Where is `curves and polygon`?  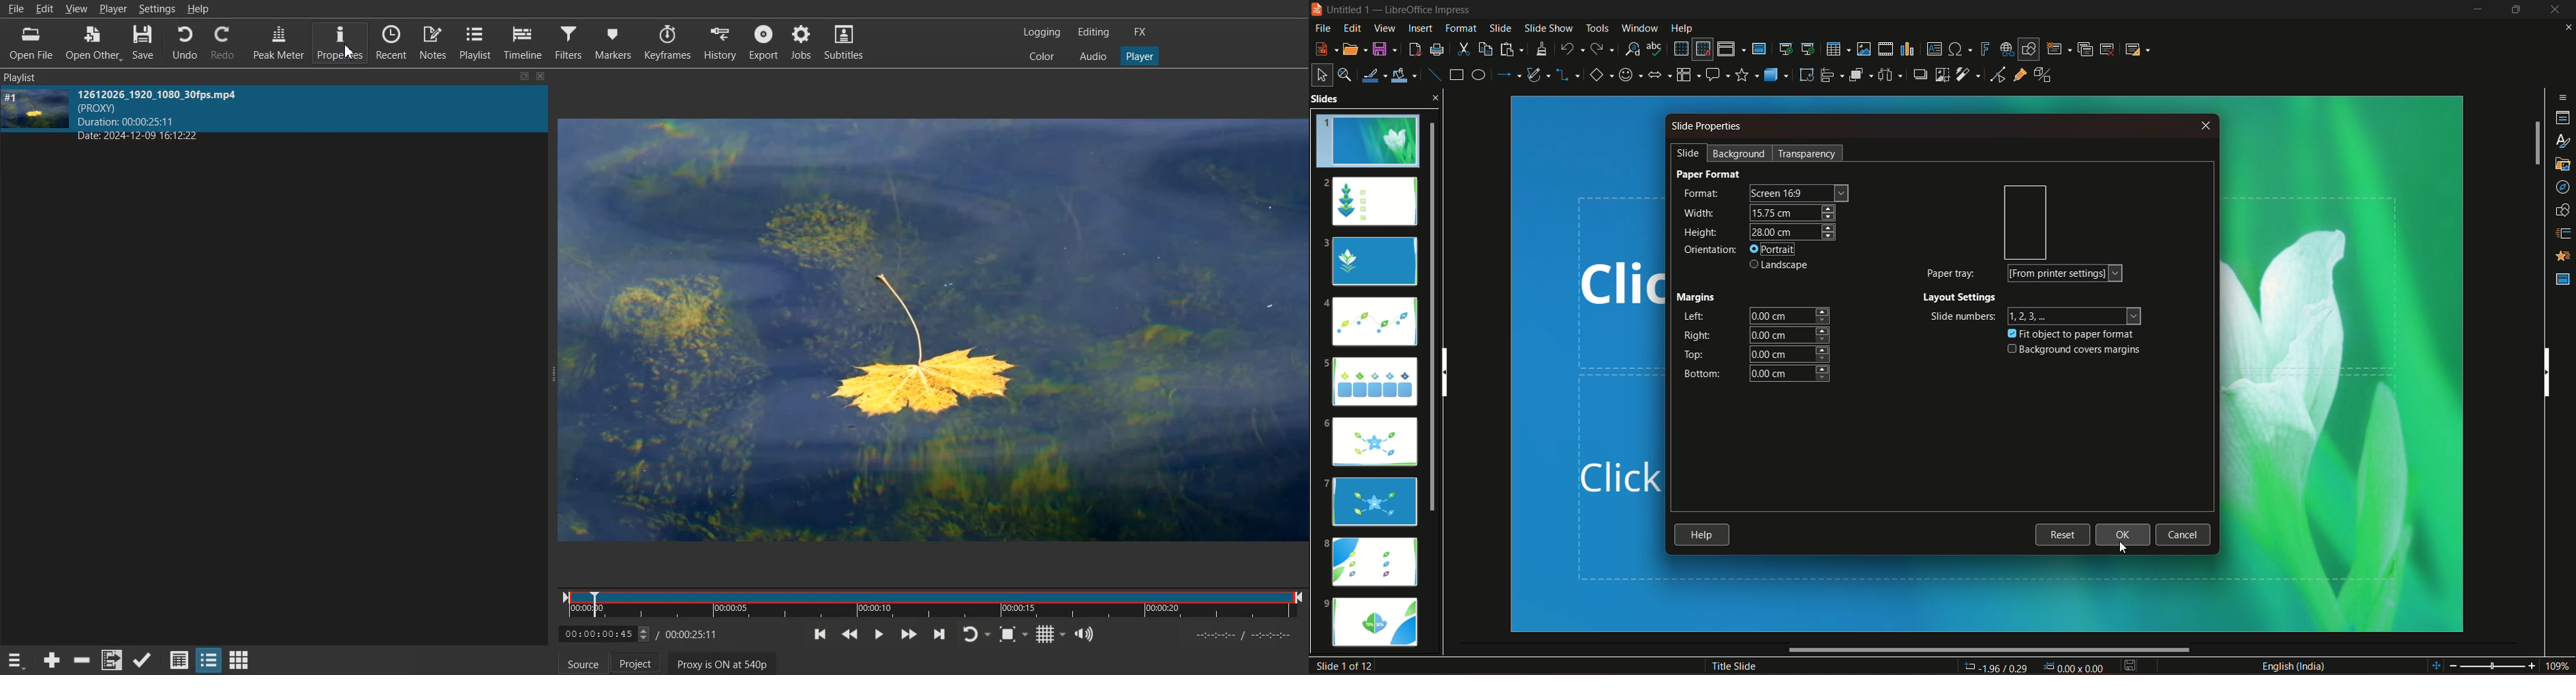
curves and polygon is located at coordinates (1540, 76).